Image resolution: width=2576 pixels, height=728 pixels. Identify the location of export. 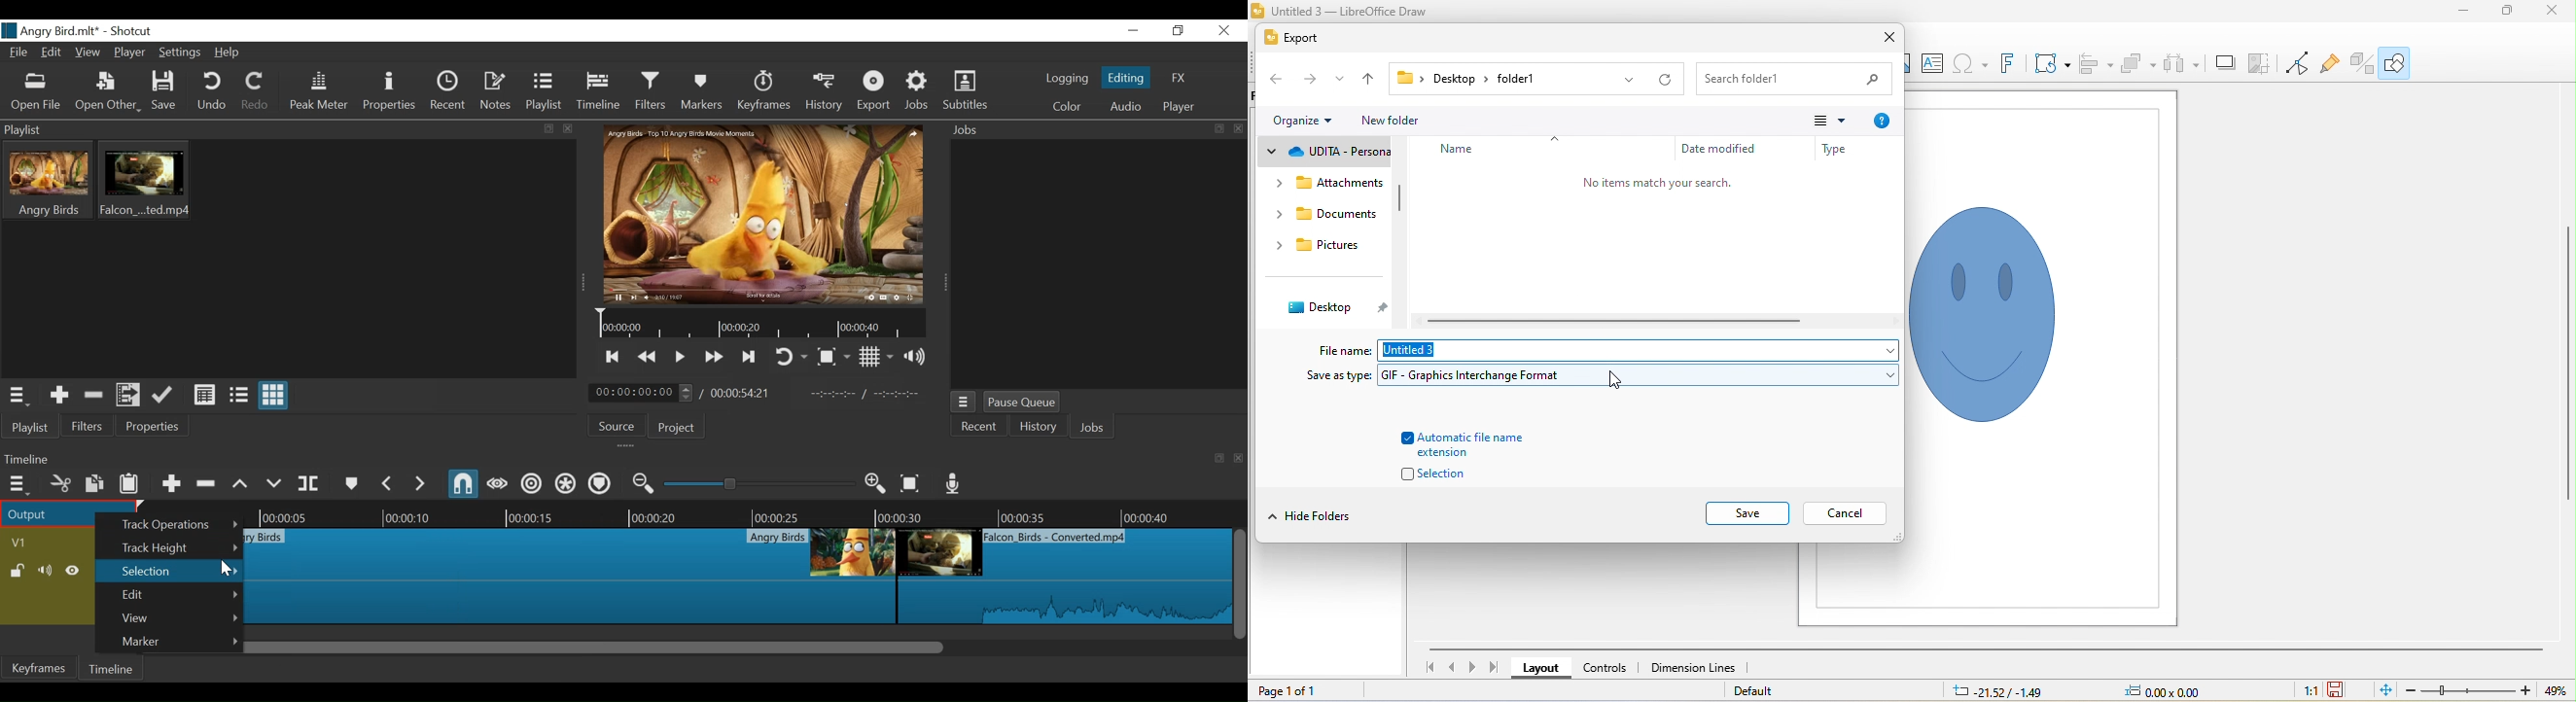
(1293, 38).